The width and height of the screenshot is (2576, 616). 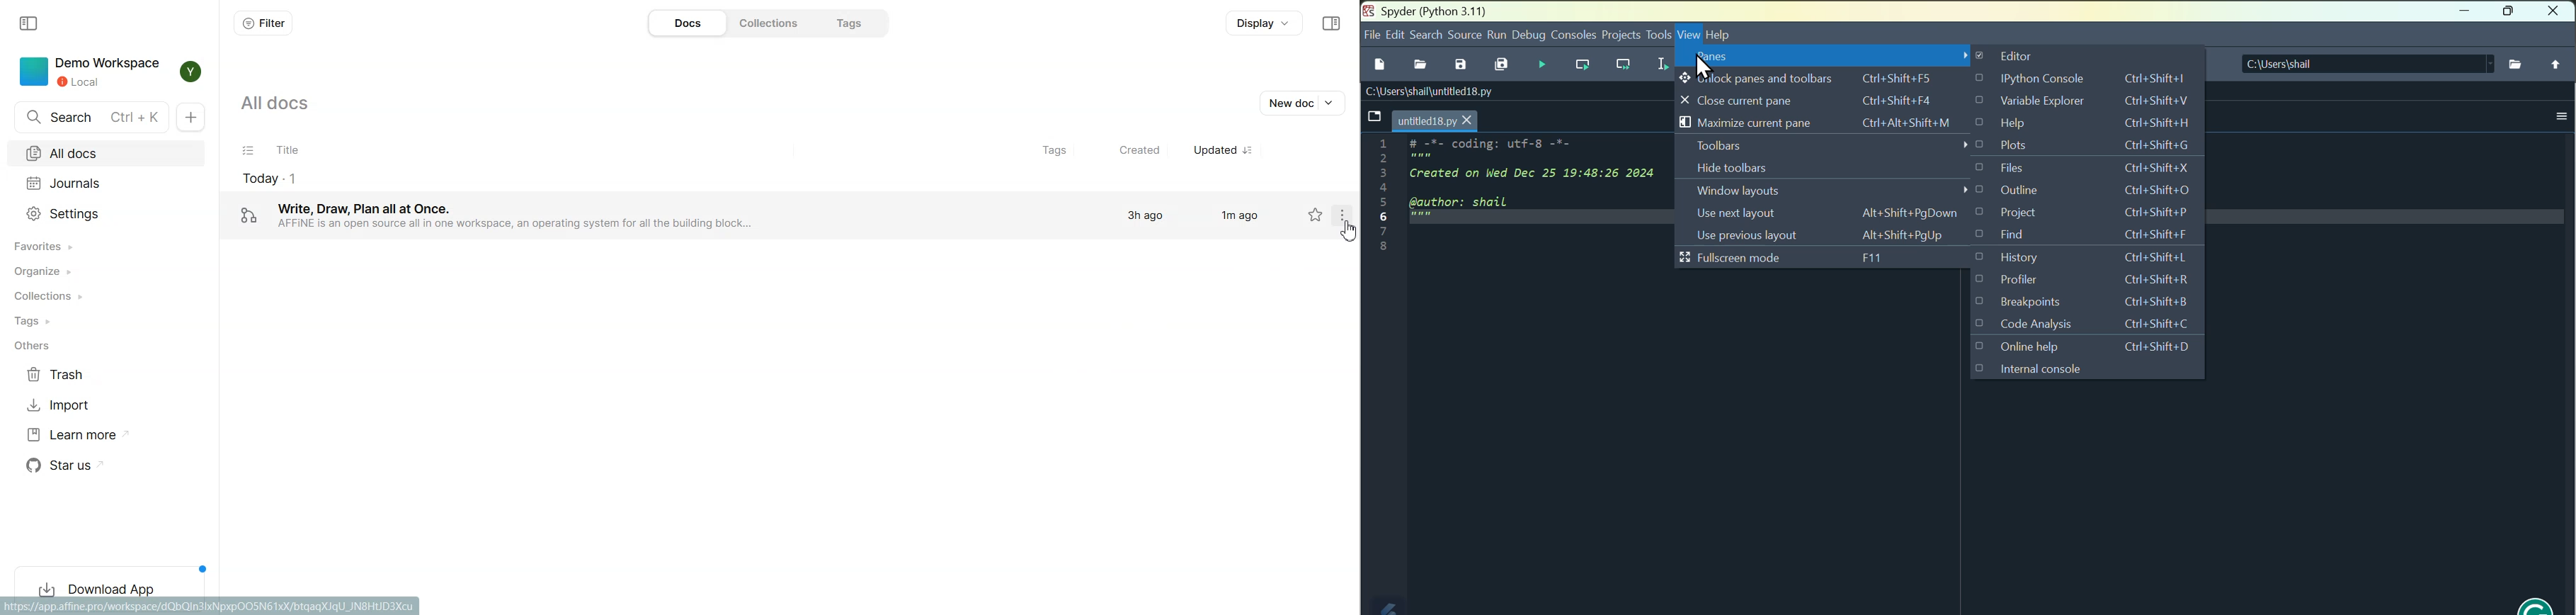 I want to click on View, so click(x=1689, y=36).